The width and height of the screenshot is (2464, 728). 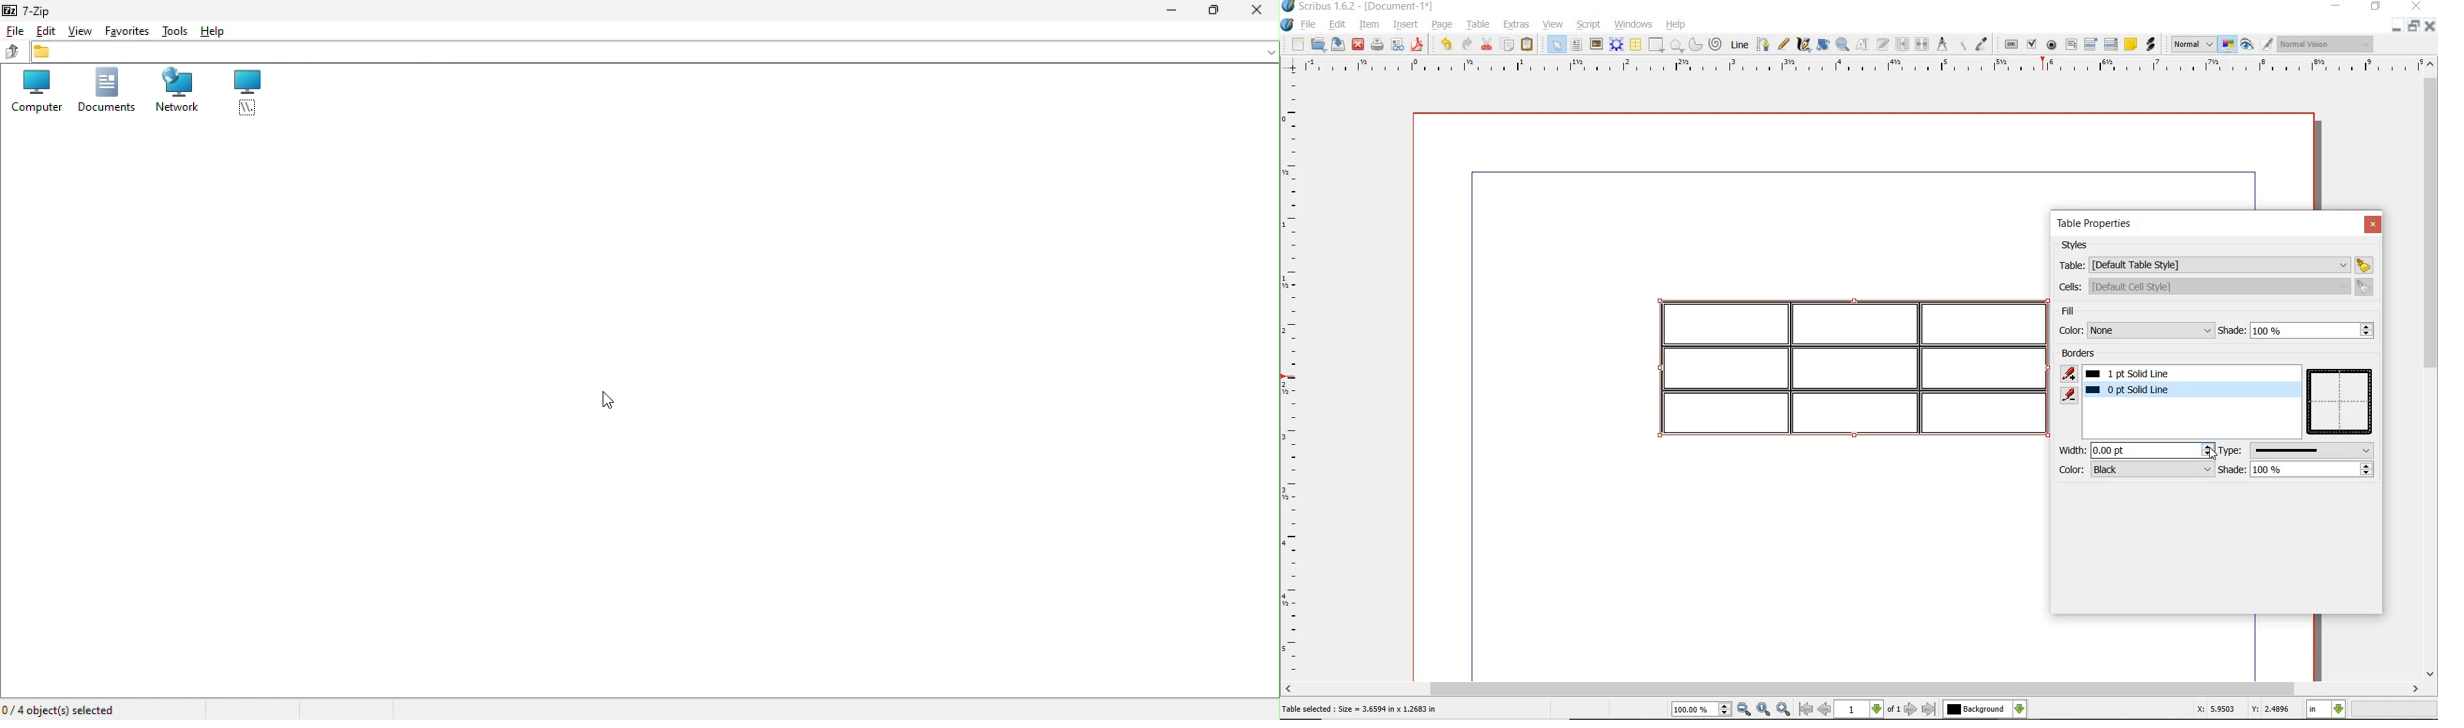 What do you see at coordinates (1943, 43) in the screenshot?
I see `measurements` at bounding box center [1943, 43].